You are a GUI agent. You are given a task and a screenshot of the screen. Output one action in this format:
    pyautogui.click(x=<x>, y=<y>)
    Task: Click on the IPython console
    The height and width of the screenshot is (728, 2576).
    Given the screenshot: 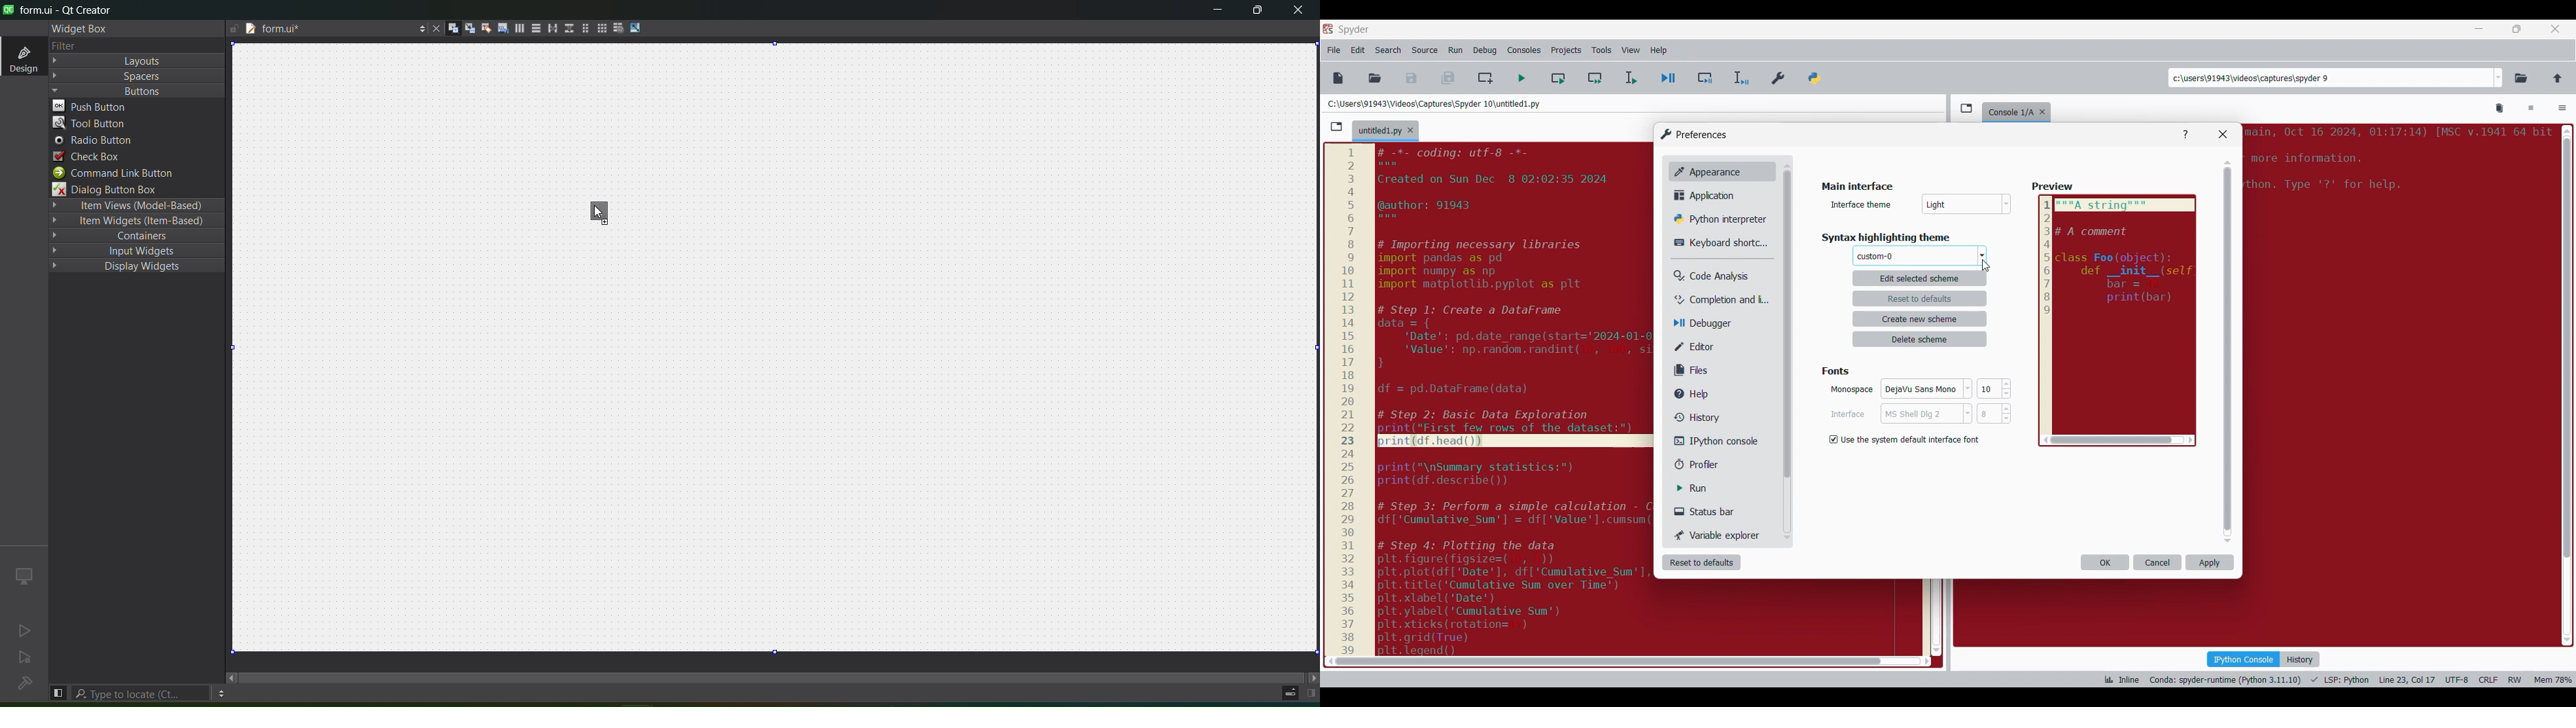 What is the action you would take?
    pyautogui.click(x=2243, y=659)
    